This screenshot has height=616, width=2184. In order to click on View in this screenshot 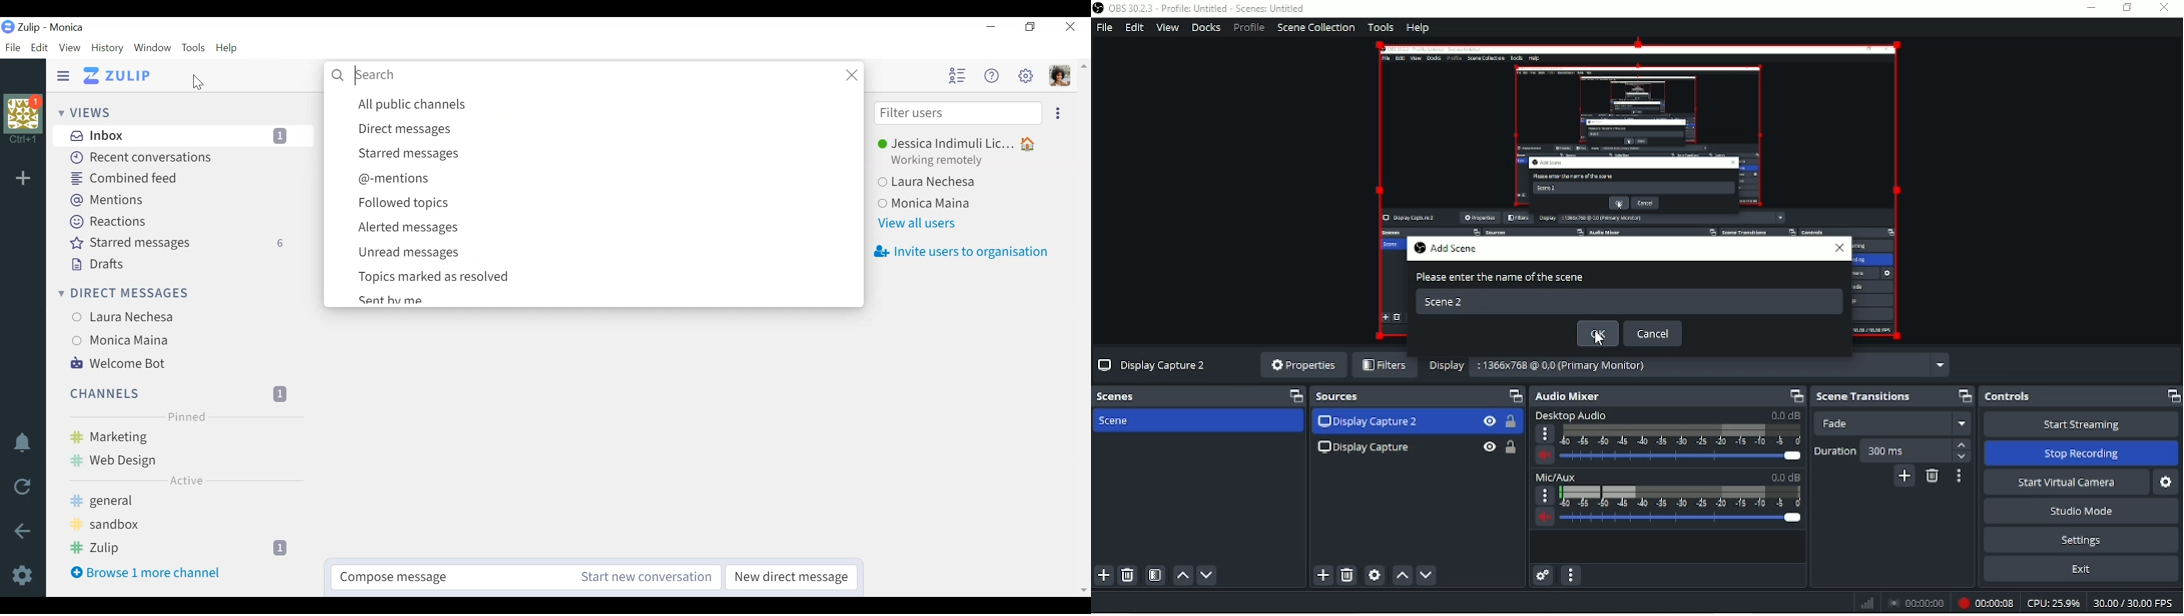, I will do `click(69, 47)`.